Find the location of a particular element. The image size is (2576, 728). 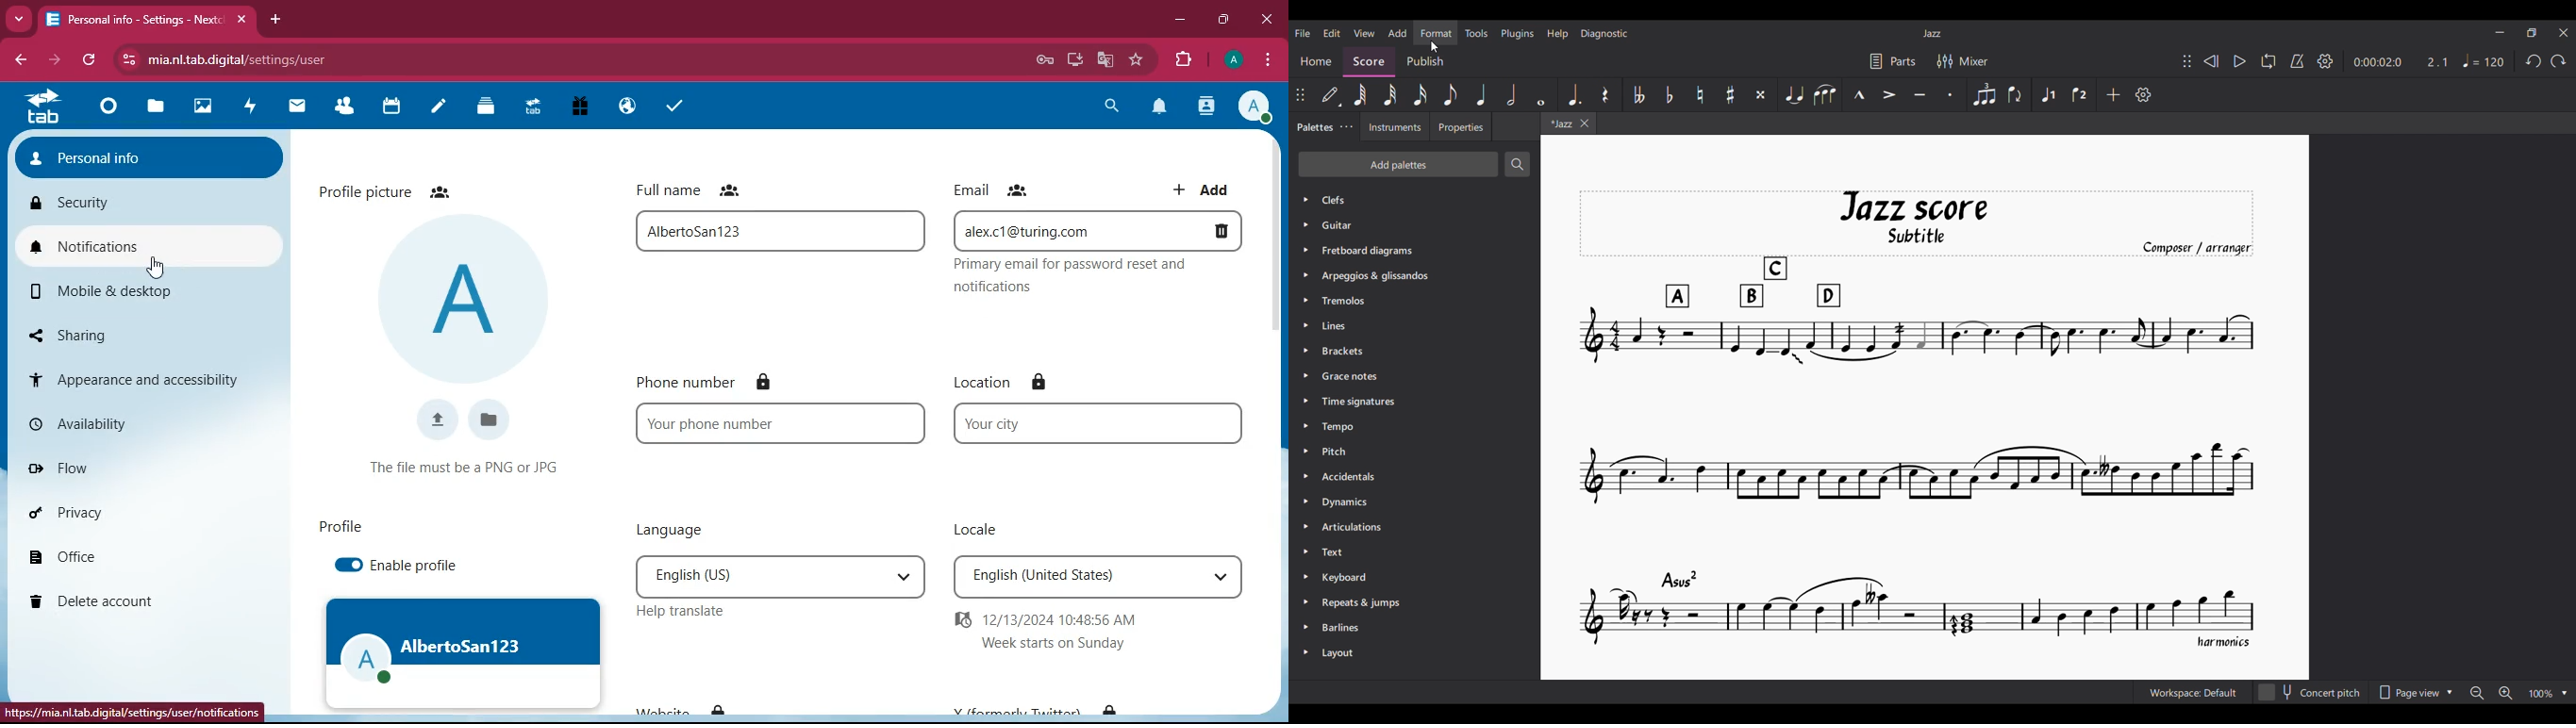

personal info is located at coordinates (151, 157).